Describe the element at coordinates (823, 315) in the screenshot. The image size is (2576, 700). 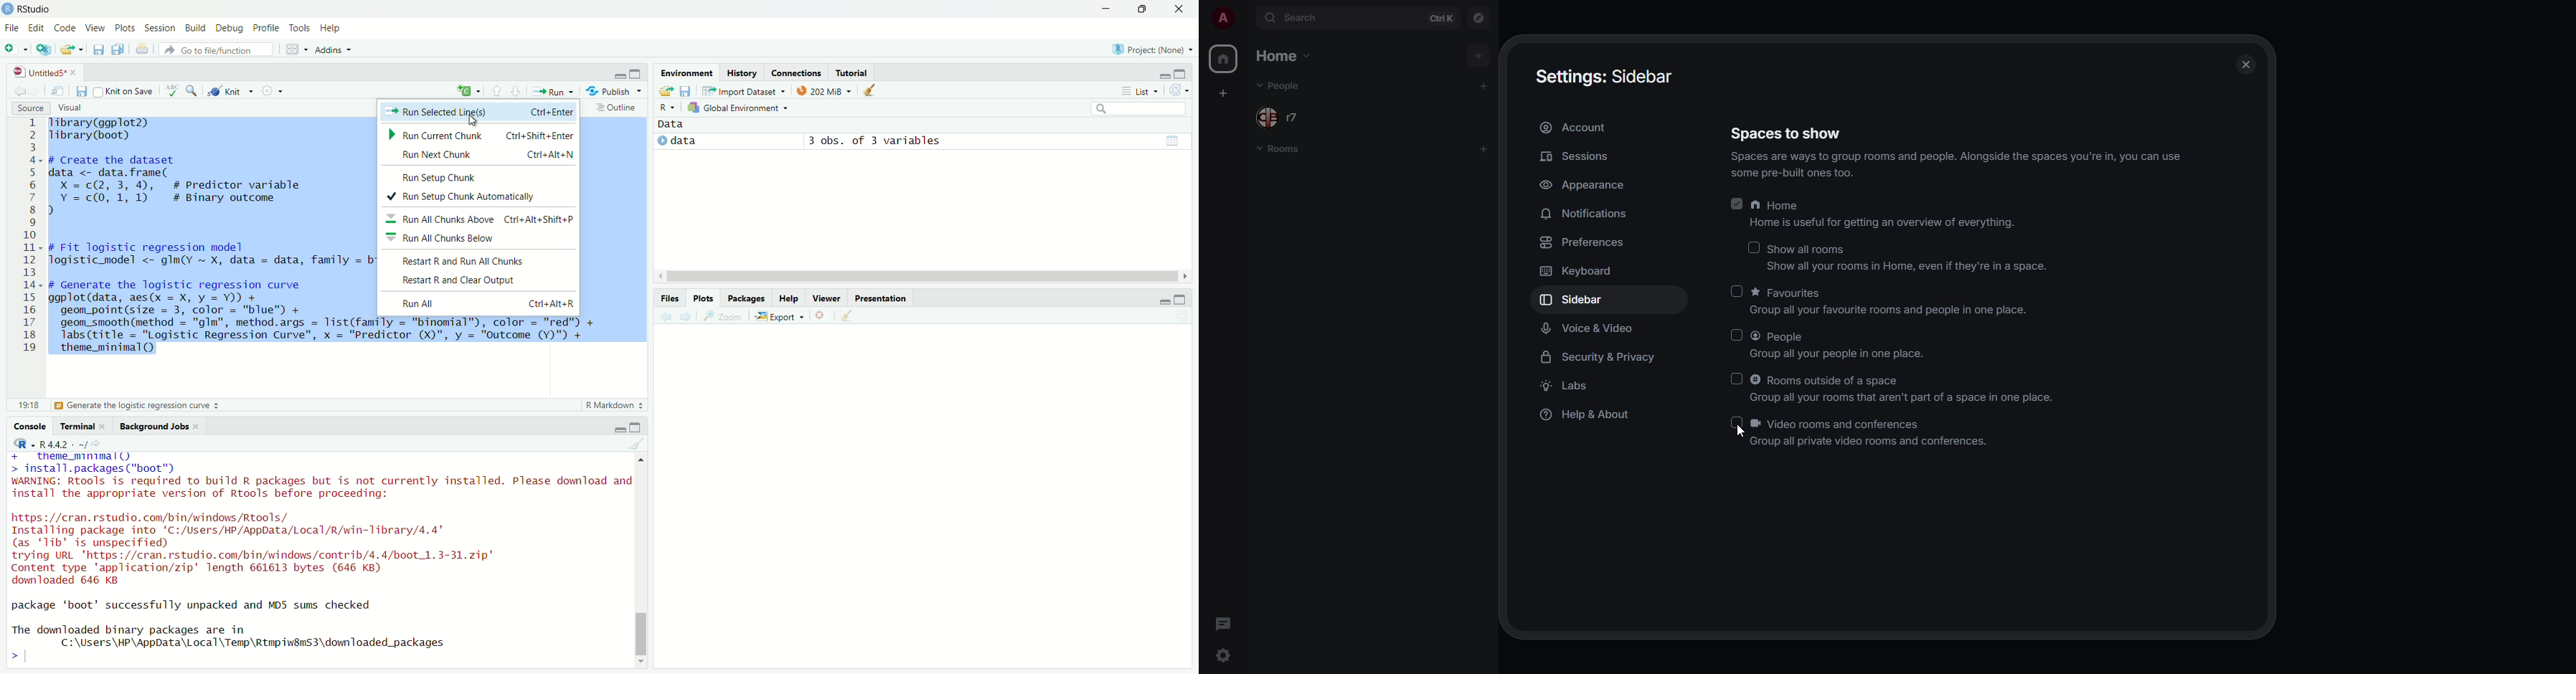
I see `Remove current plot` at that location.